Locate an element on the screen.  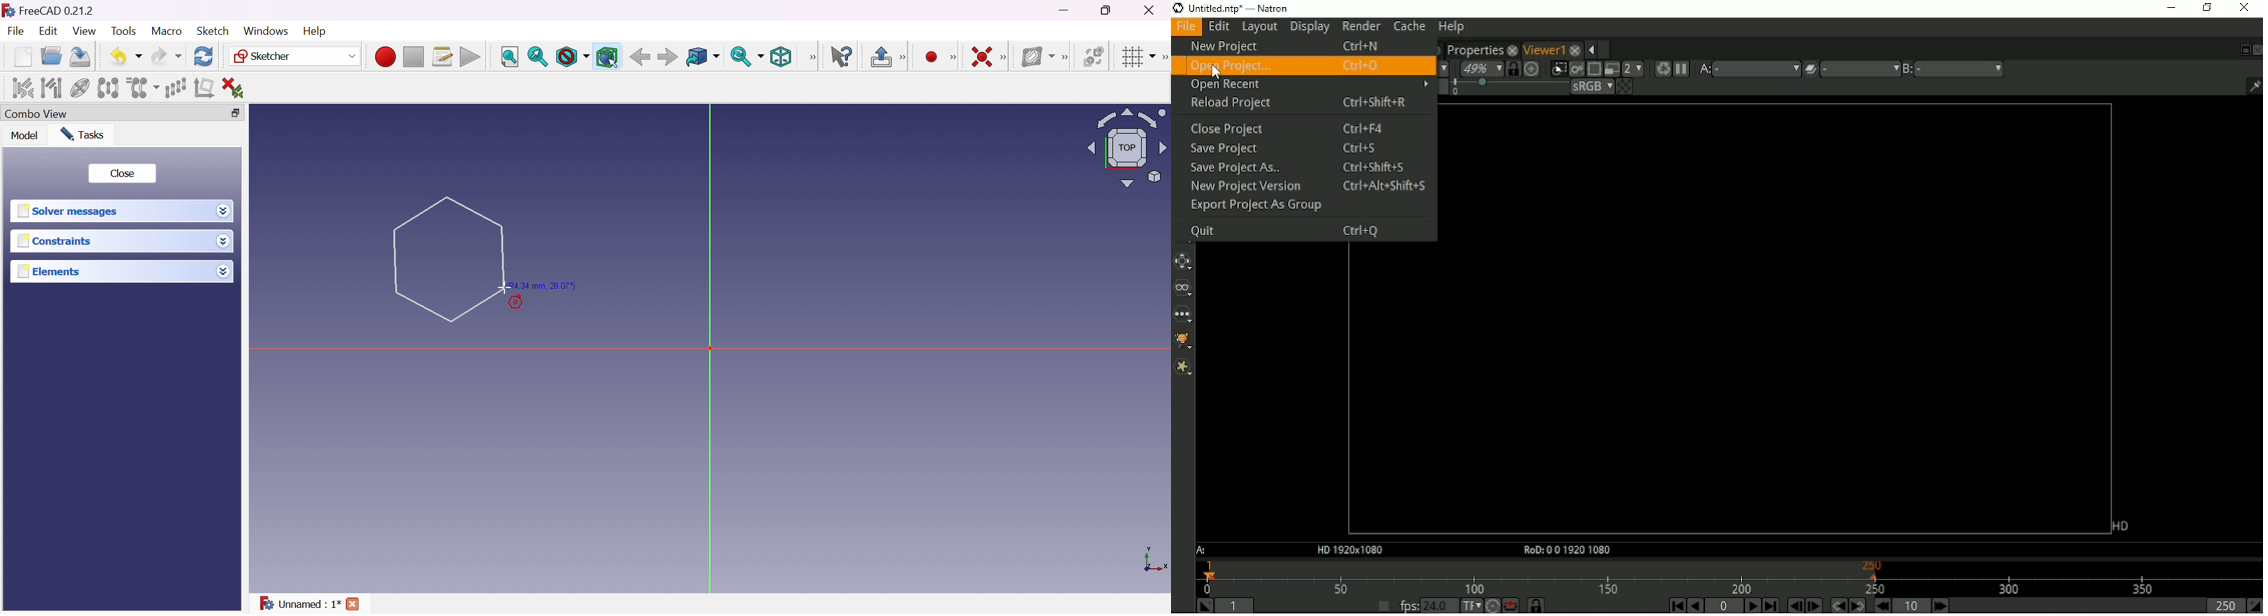
Draw style is located at coordinates (572, 57).